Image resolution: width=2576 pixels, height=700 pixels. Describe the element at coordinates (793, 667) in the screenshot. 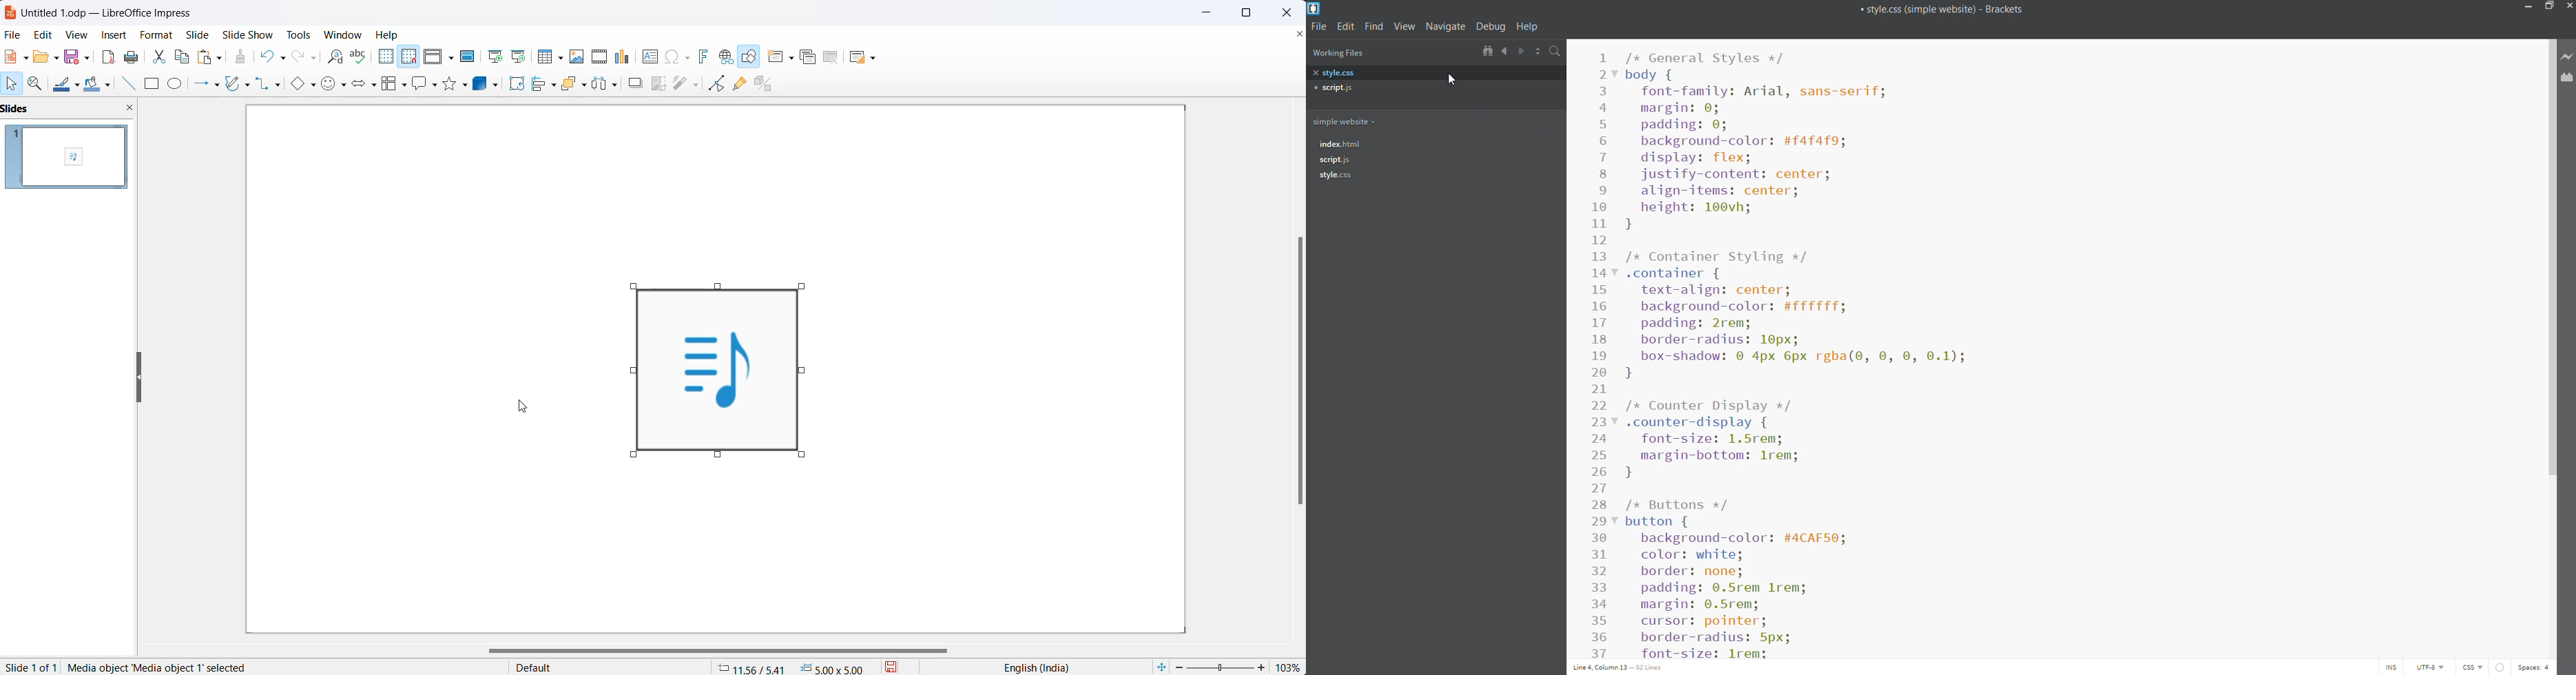

I see `cursor and selection placement` at that location.